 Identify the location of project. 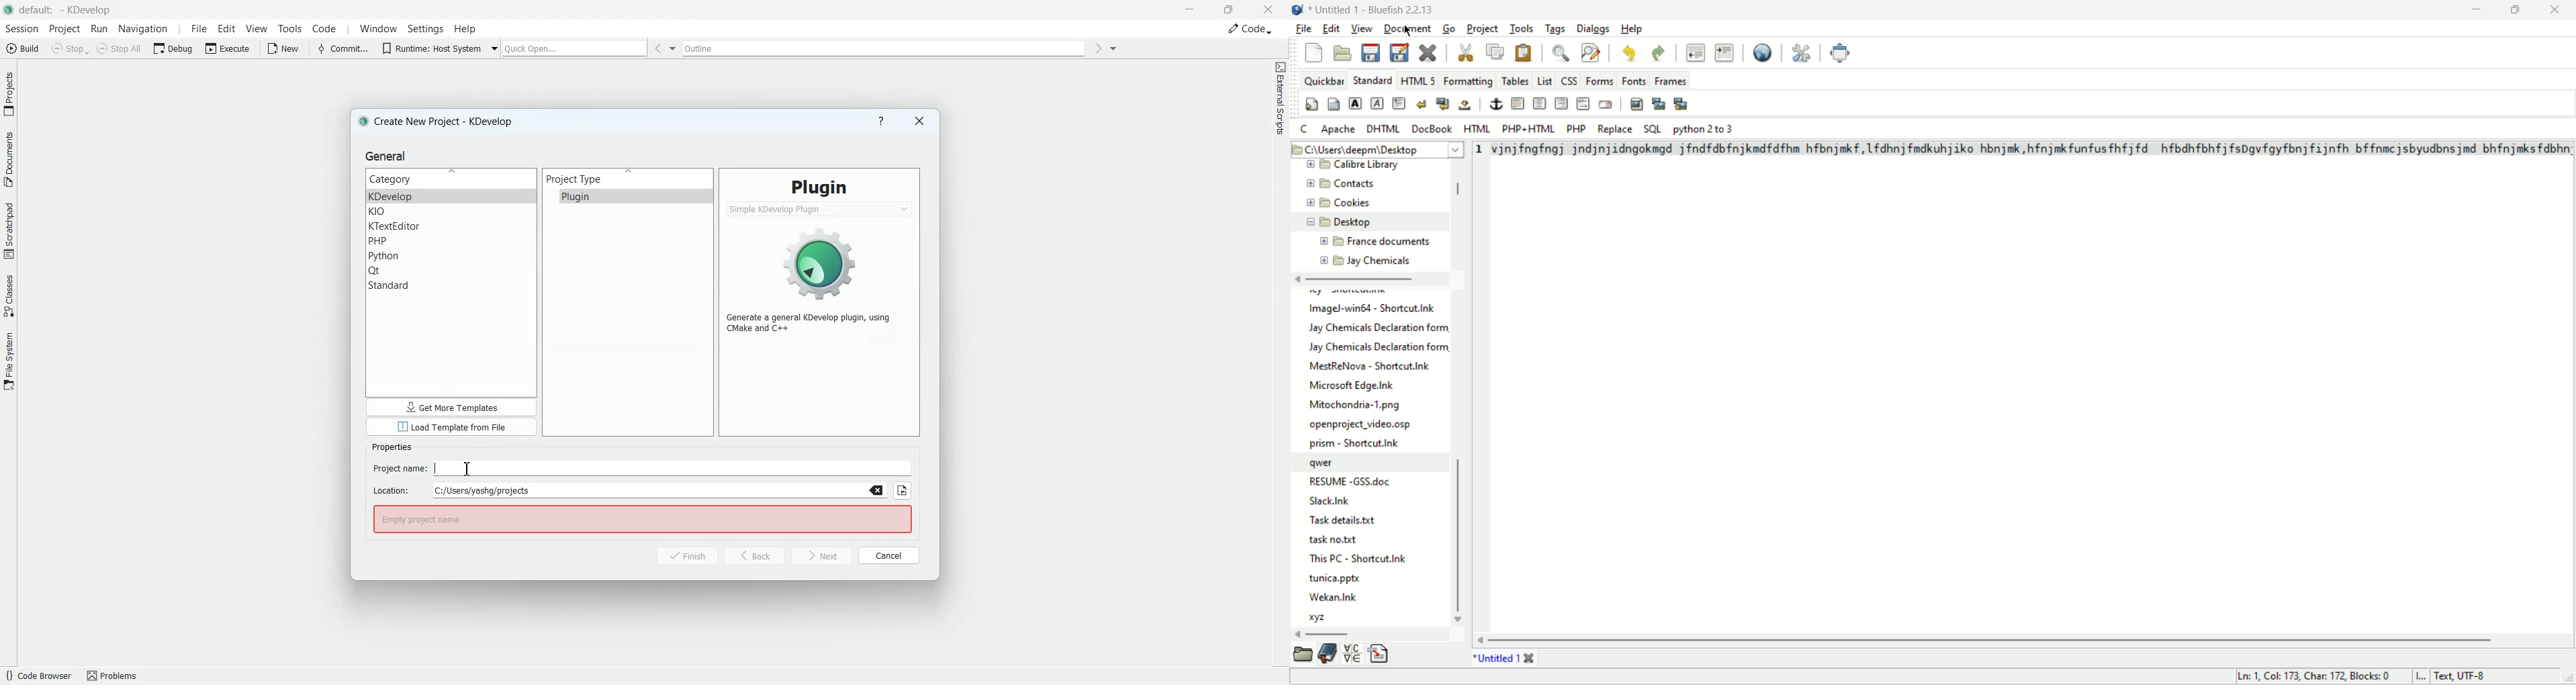
(1482, 28).